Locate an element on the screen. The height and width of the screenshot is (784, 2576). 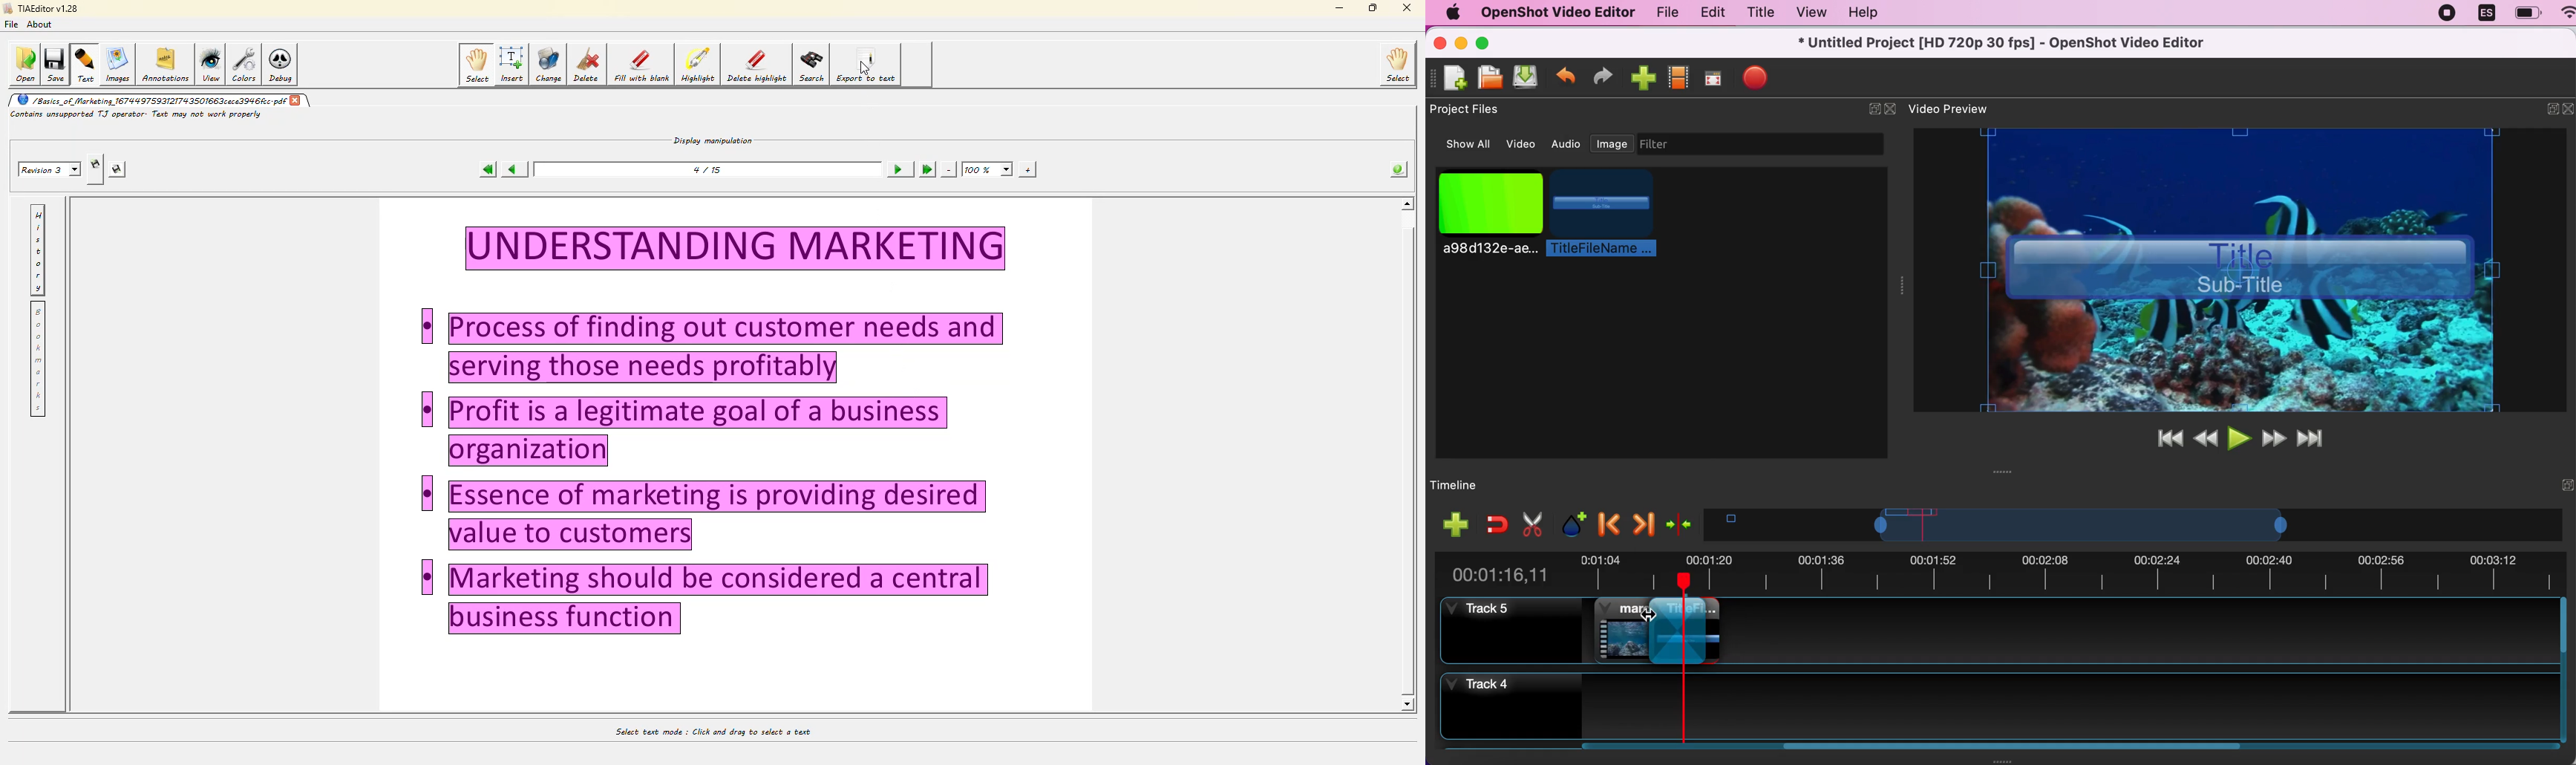
scroll bar is located at coordinates (2569, 672).